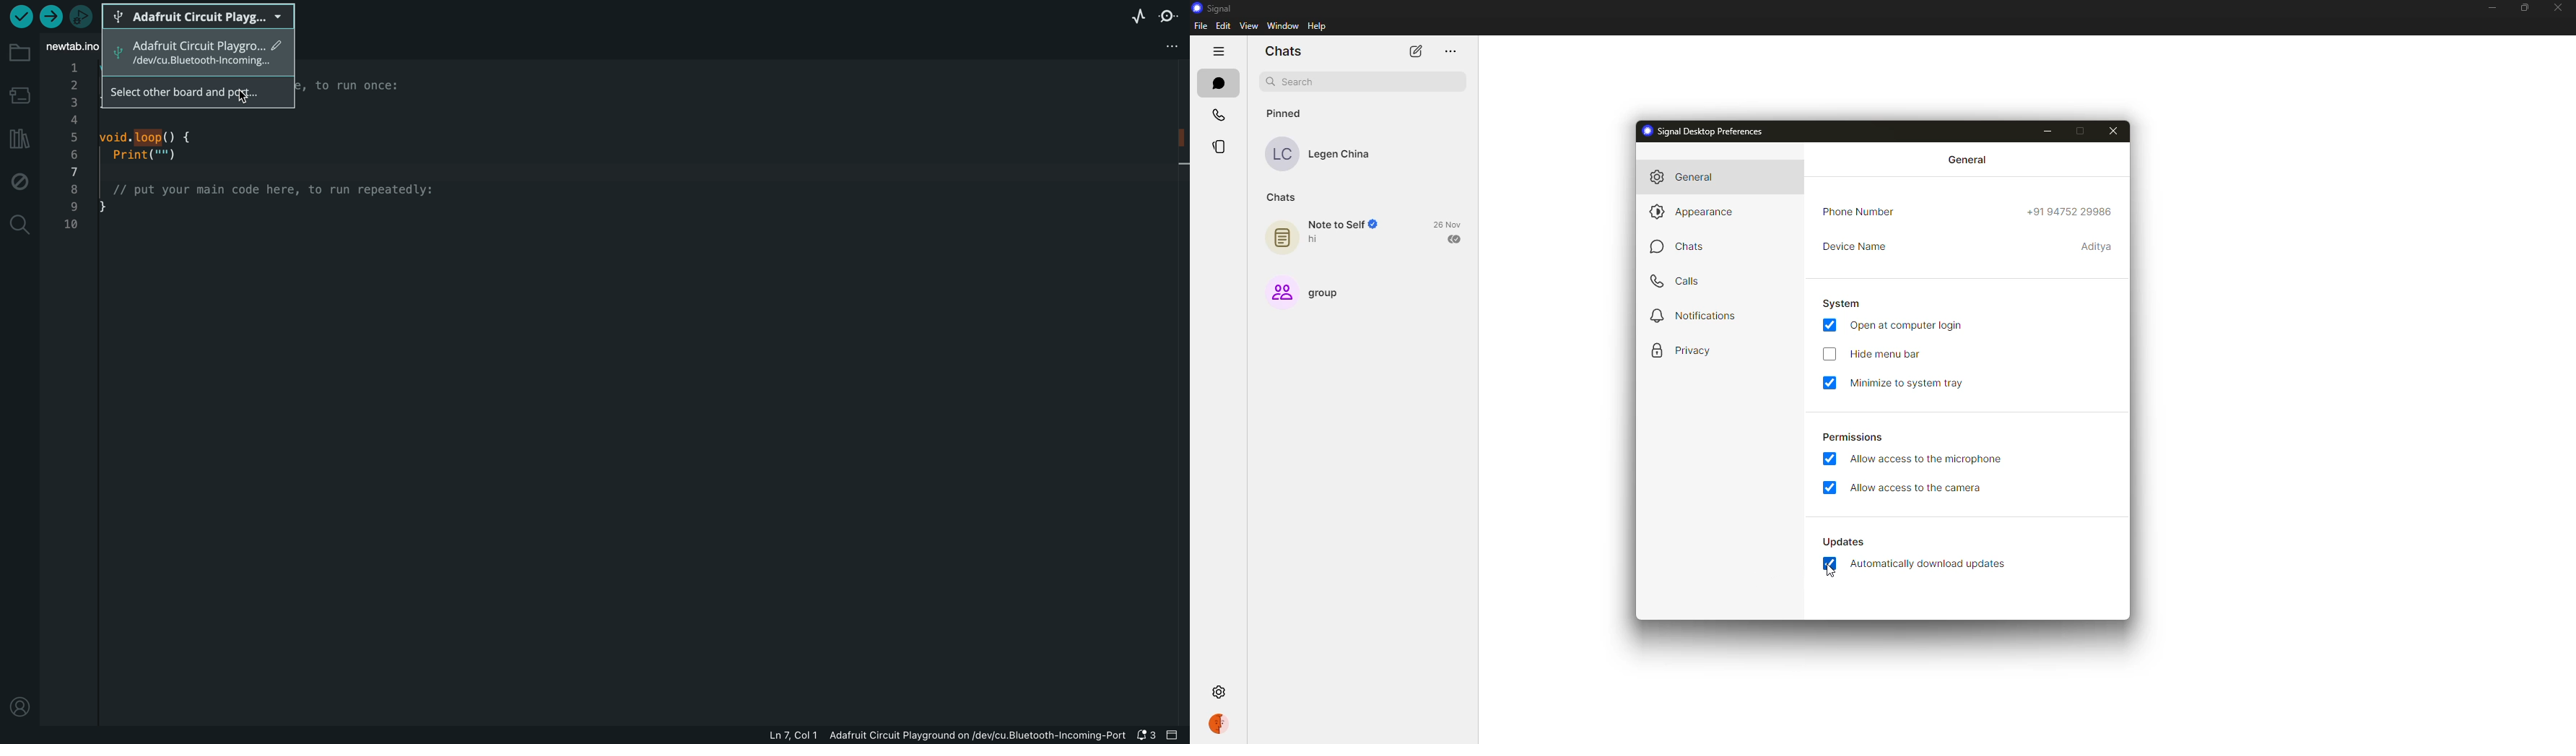 The height and width of the screenshot is (756, 2576). Describe the element at coordinates (1201, 26) in the screenshot. I see `file` at that location.